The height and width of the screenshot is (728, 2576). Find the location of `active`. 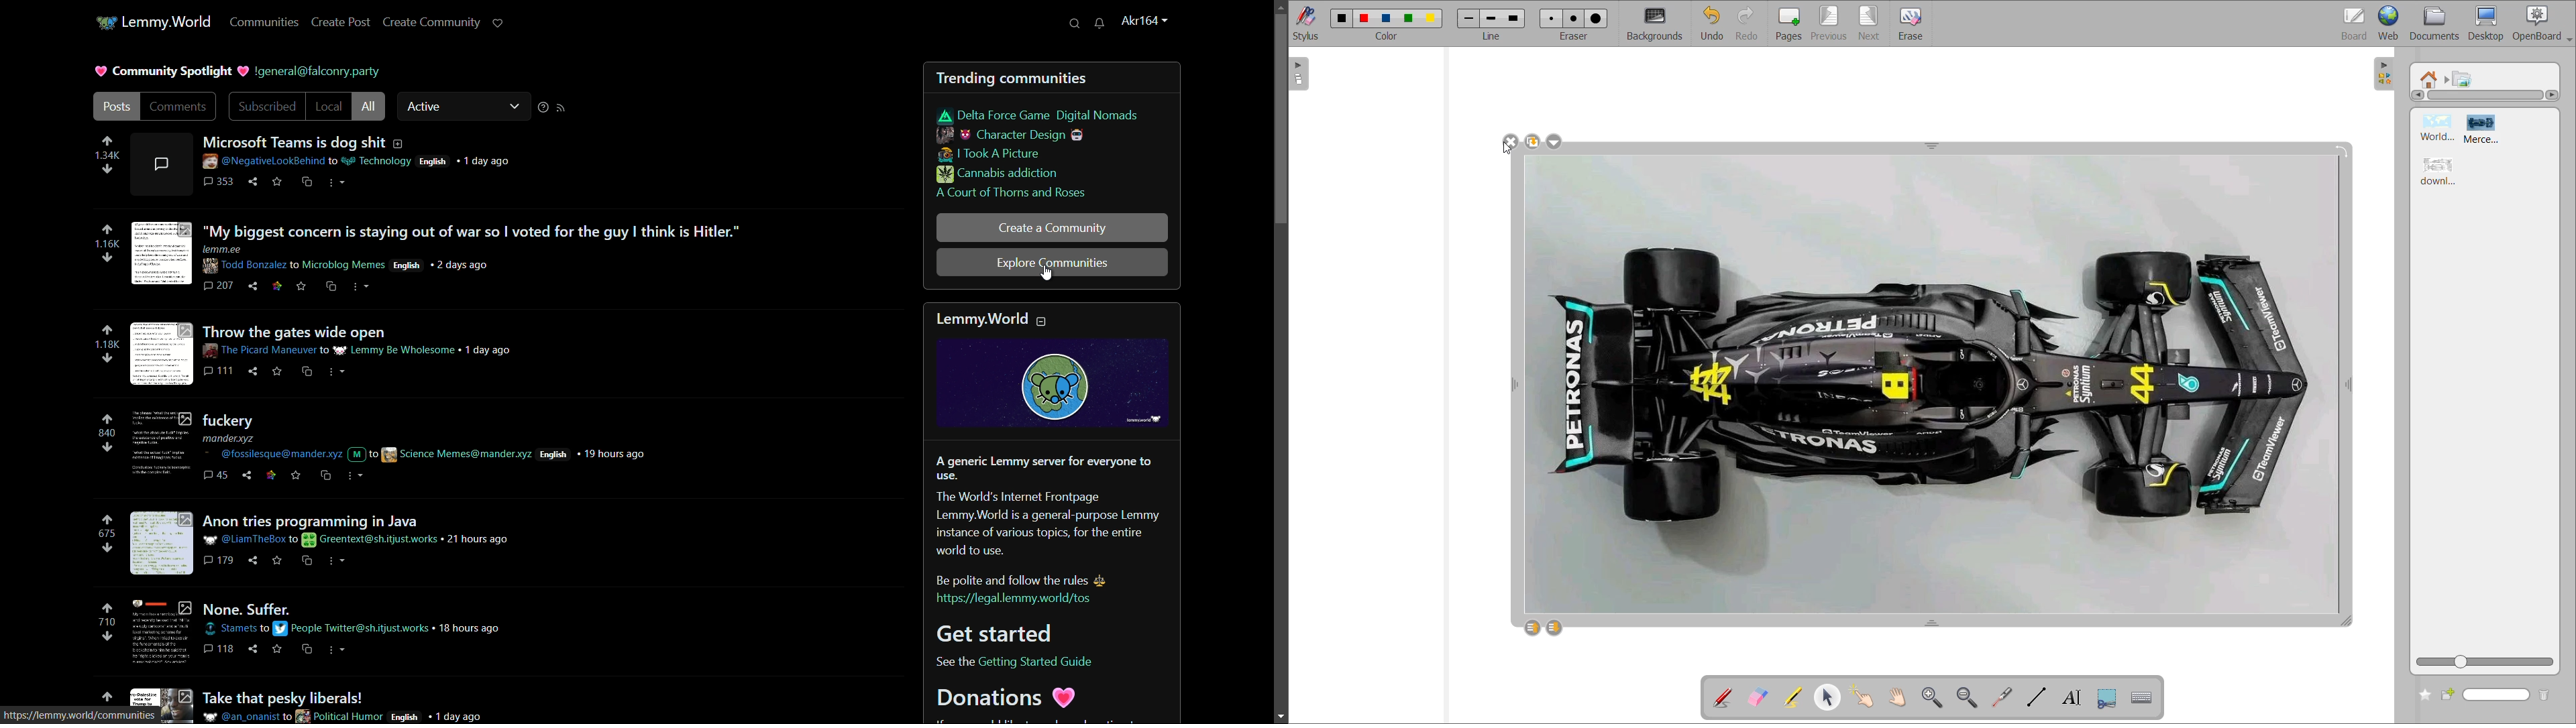

active is located at coordinates (438, 106).